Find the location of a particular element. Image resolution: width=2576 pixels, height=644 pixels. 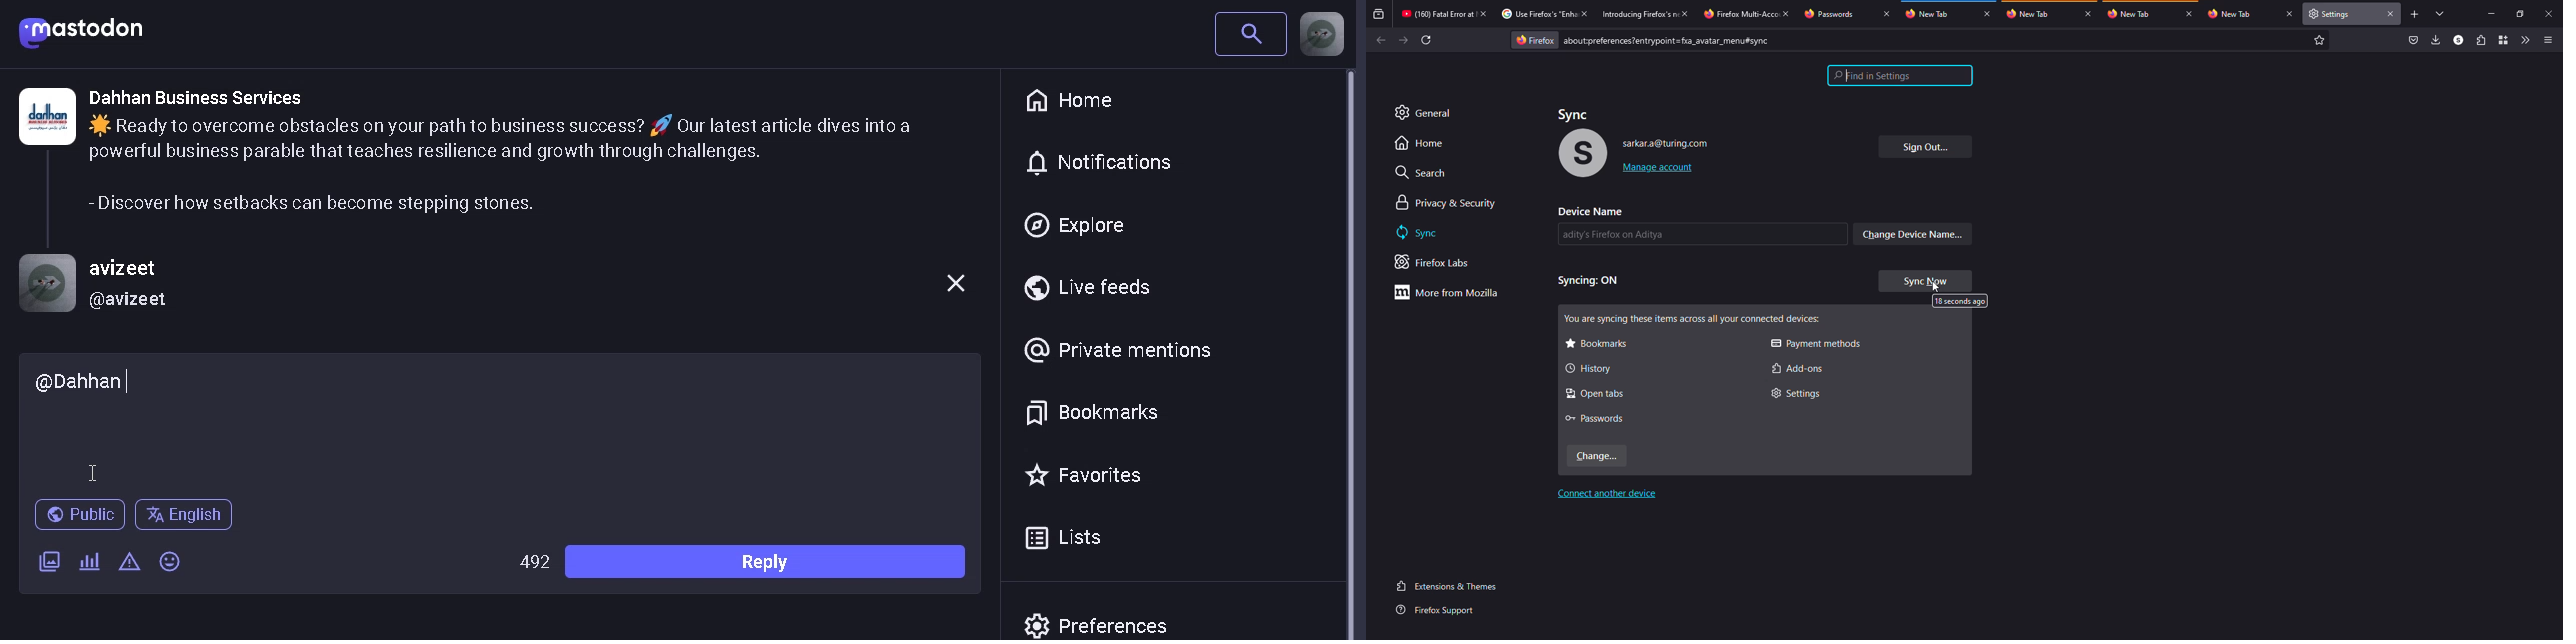

Logo is located at coordinates (46, 116).